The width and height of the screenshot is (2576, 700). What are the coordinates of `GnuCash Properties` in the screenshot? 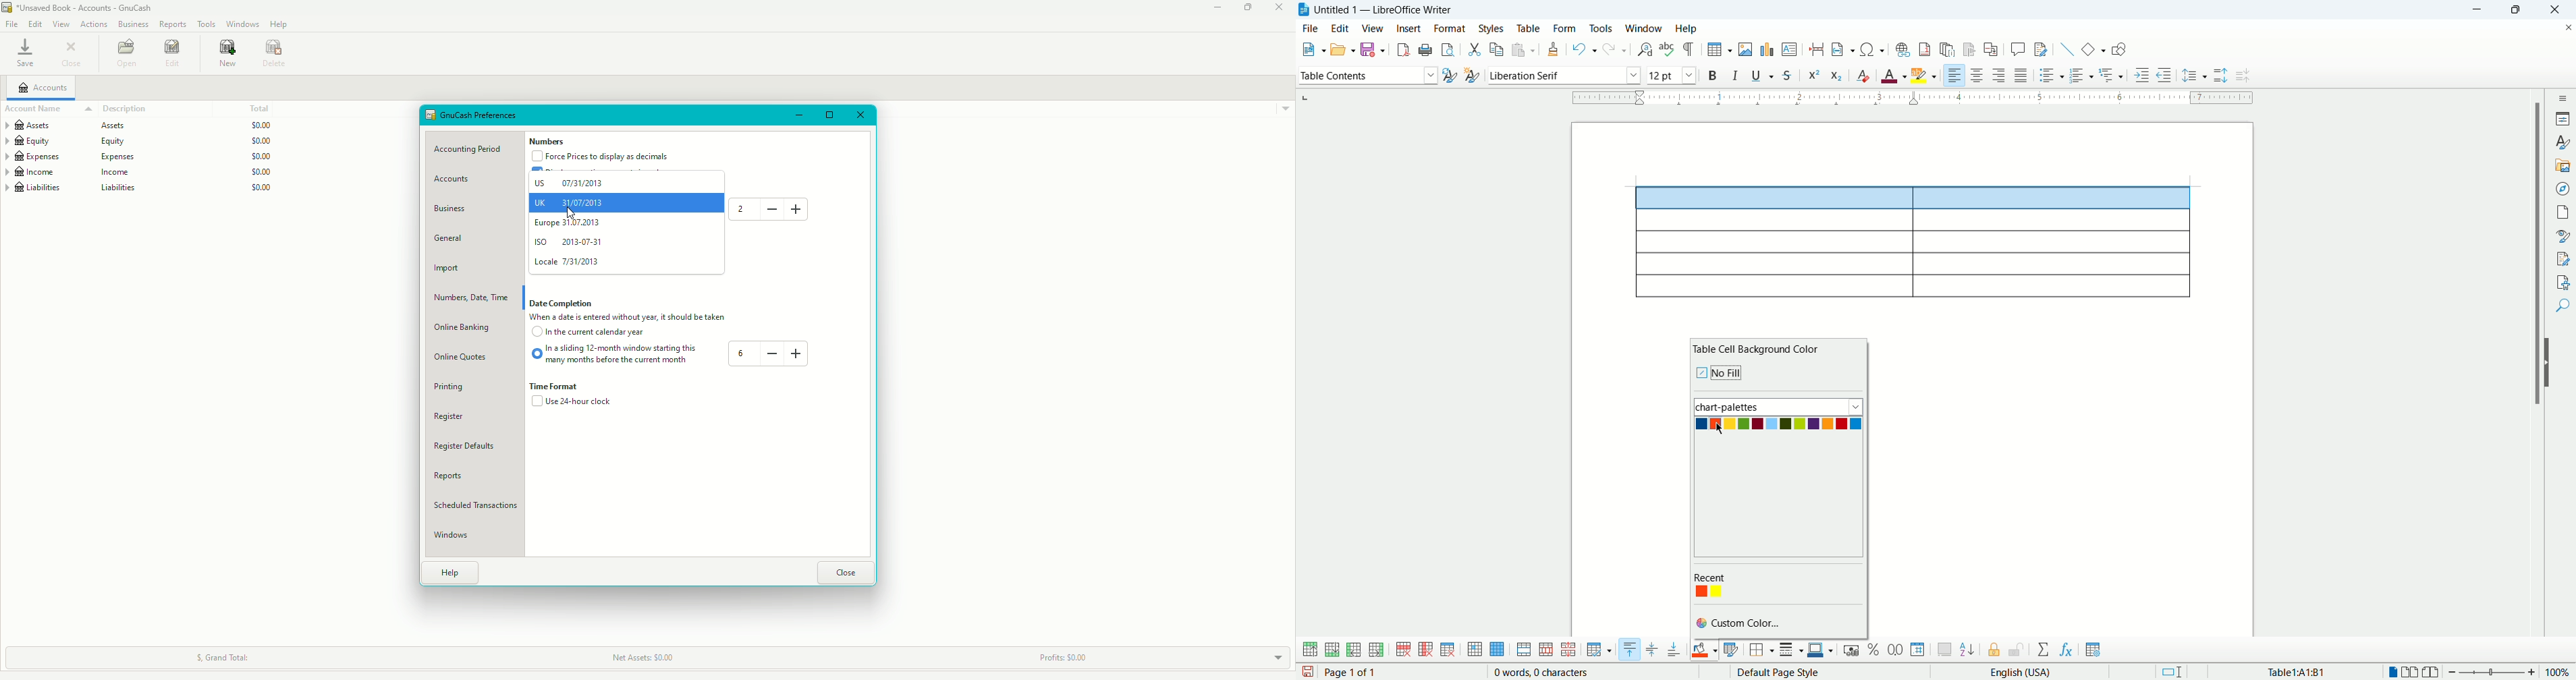 It's located at (479, 116).